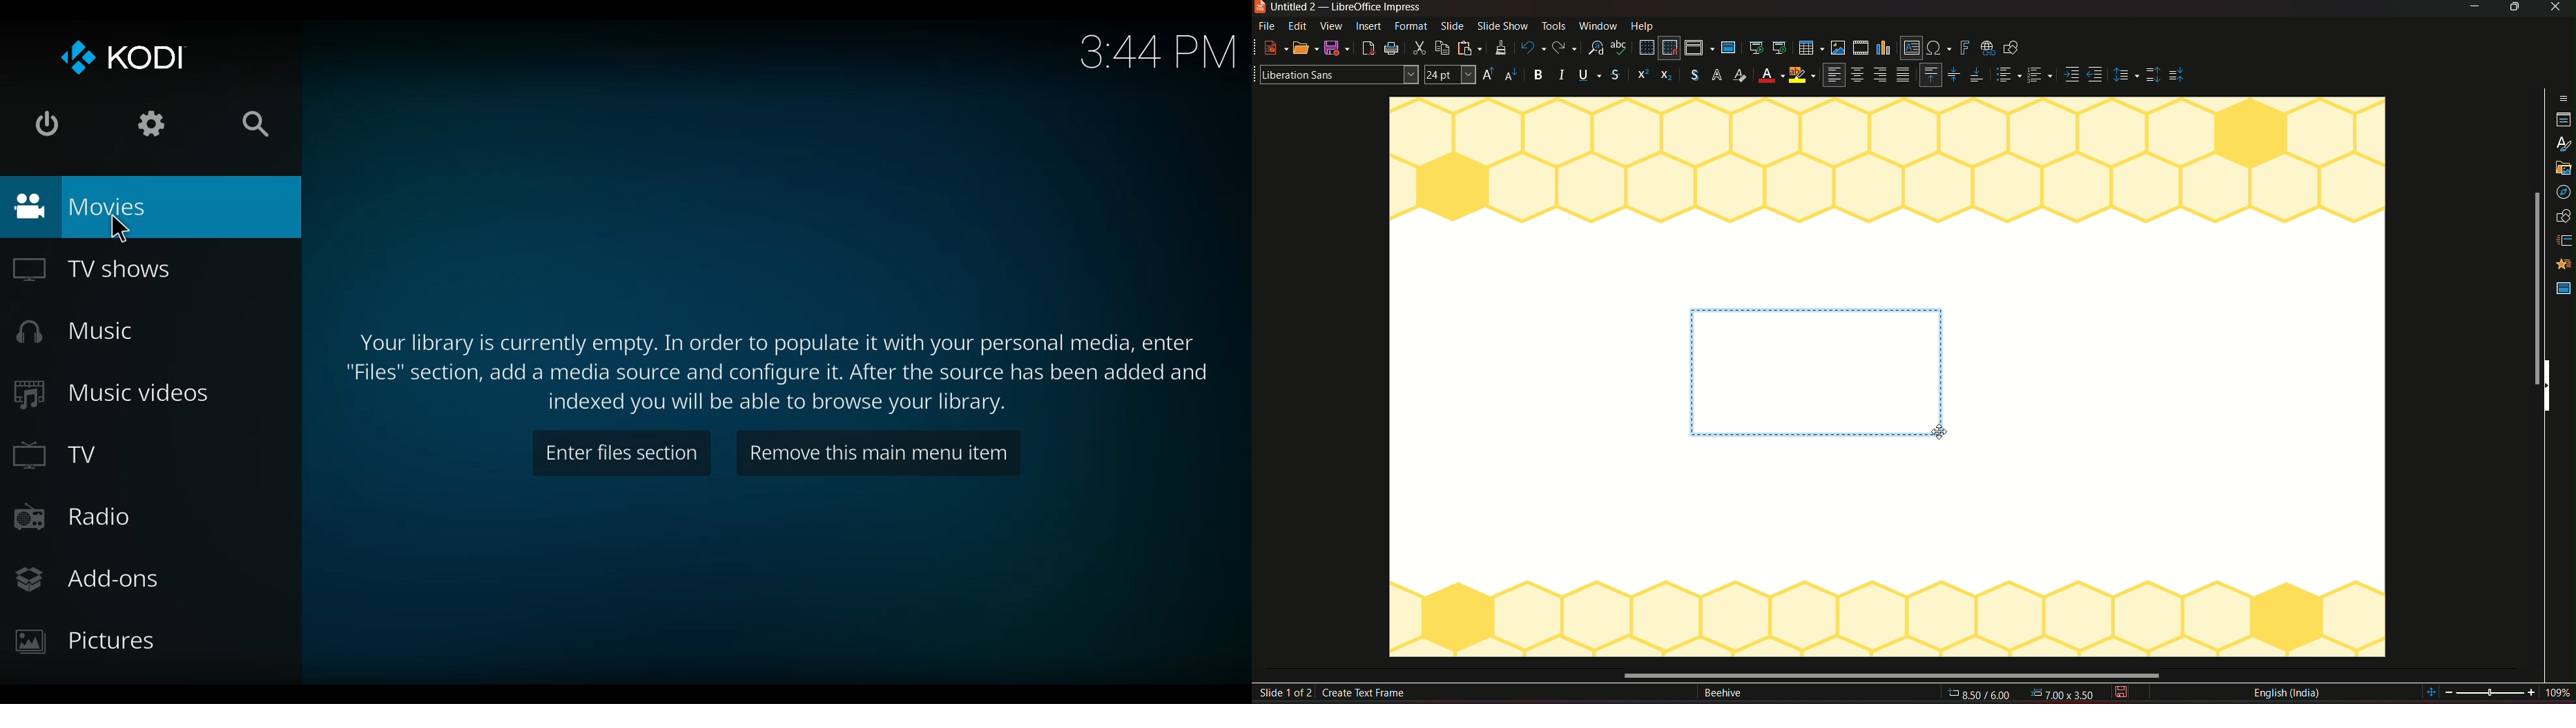 Image resolution: width=2576 pixels, height=728 pixels. Describe the element at coordinates (1563, 75) in the screenshot. I see `Italic` at that location.